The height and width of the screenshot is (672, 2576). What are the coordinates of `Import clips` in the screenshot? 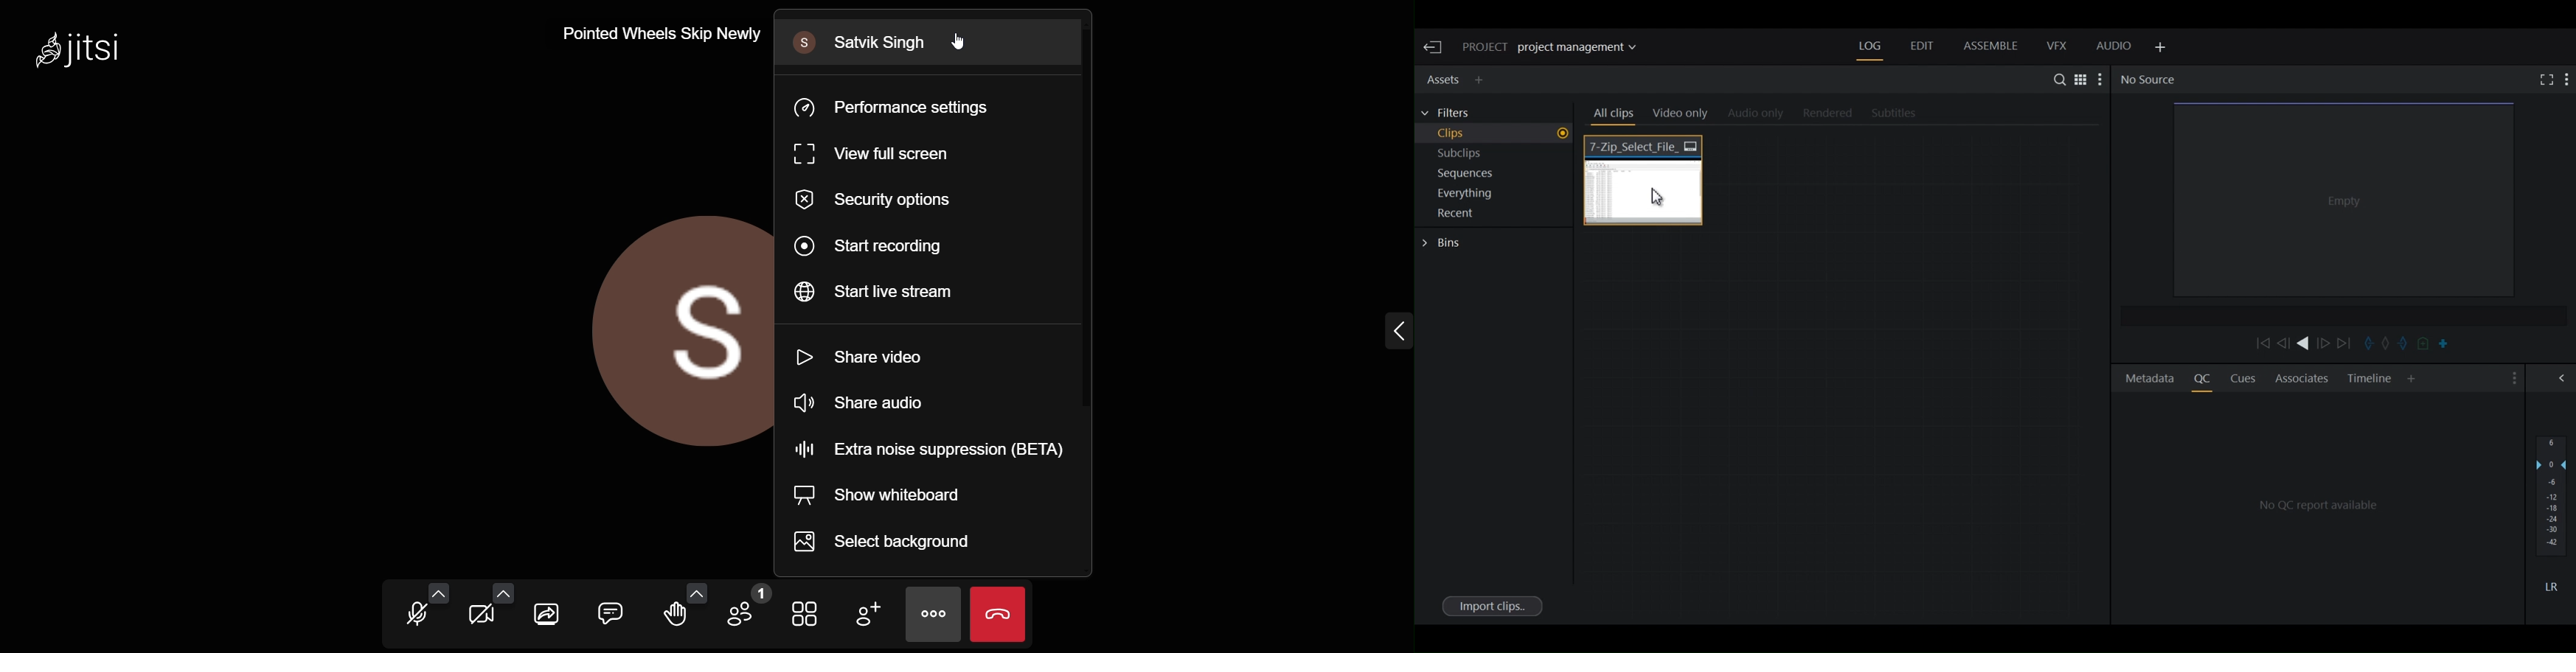 It's located at (1491, 605).